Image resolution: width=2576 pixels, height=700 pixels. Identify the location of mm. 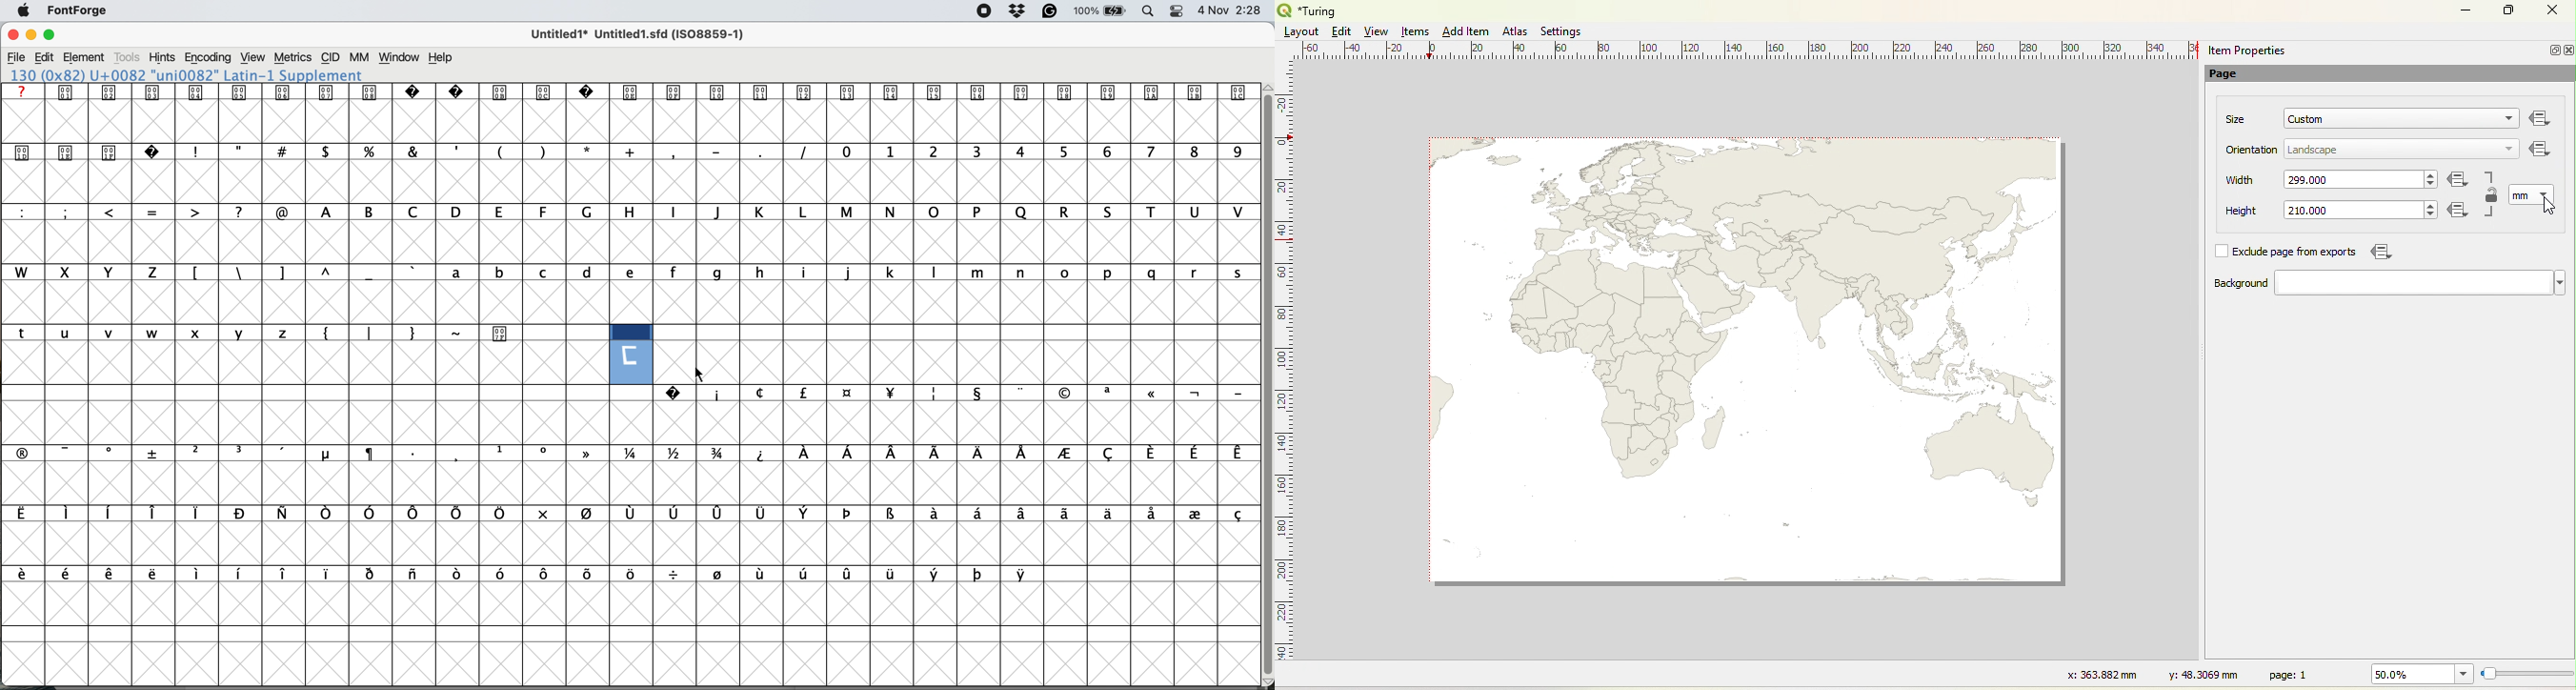
(360, 58).